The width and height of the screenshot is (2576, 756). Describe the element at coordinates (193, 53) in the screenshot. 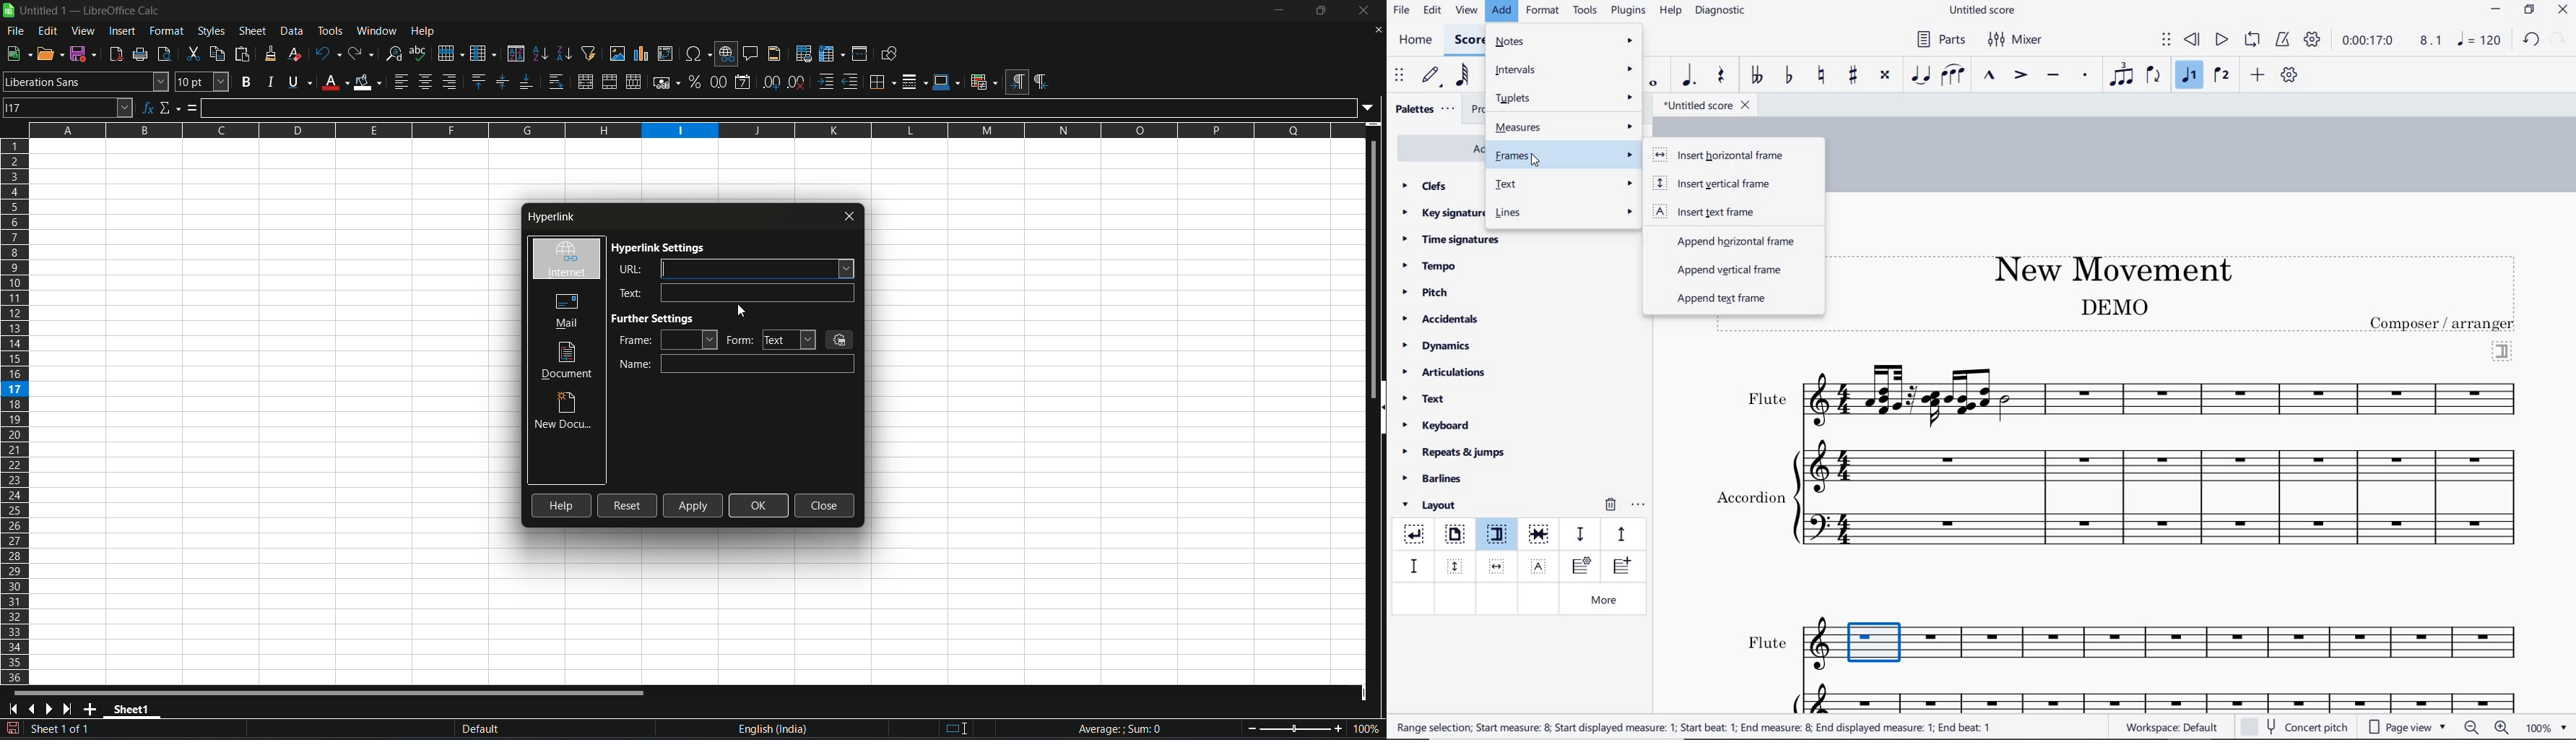

I see `cut` at that location.